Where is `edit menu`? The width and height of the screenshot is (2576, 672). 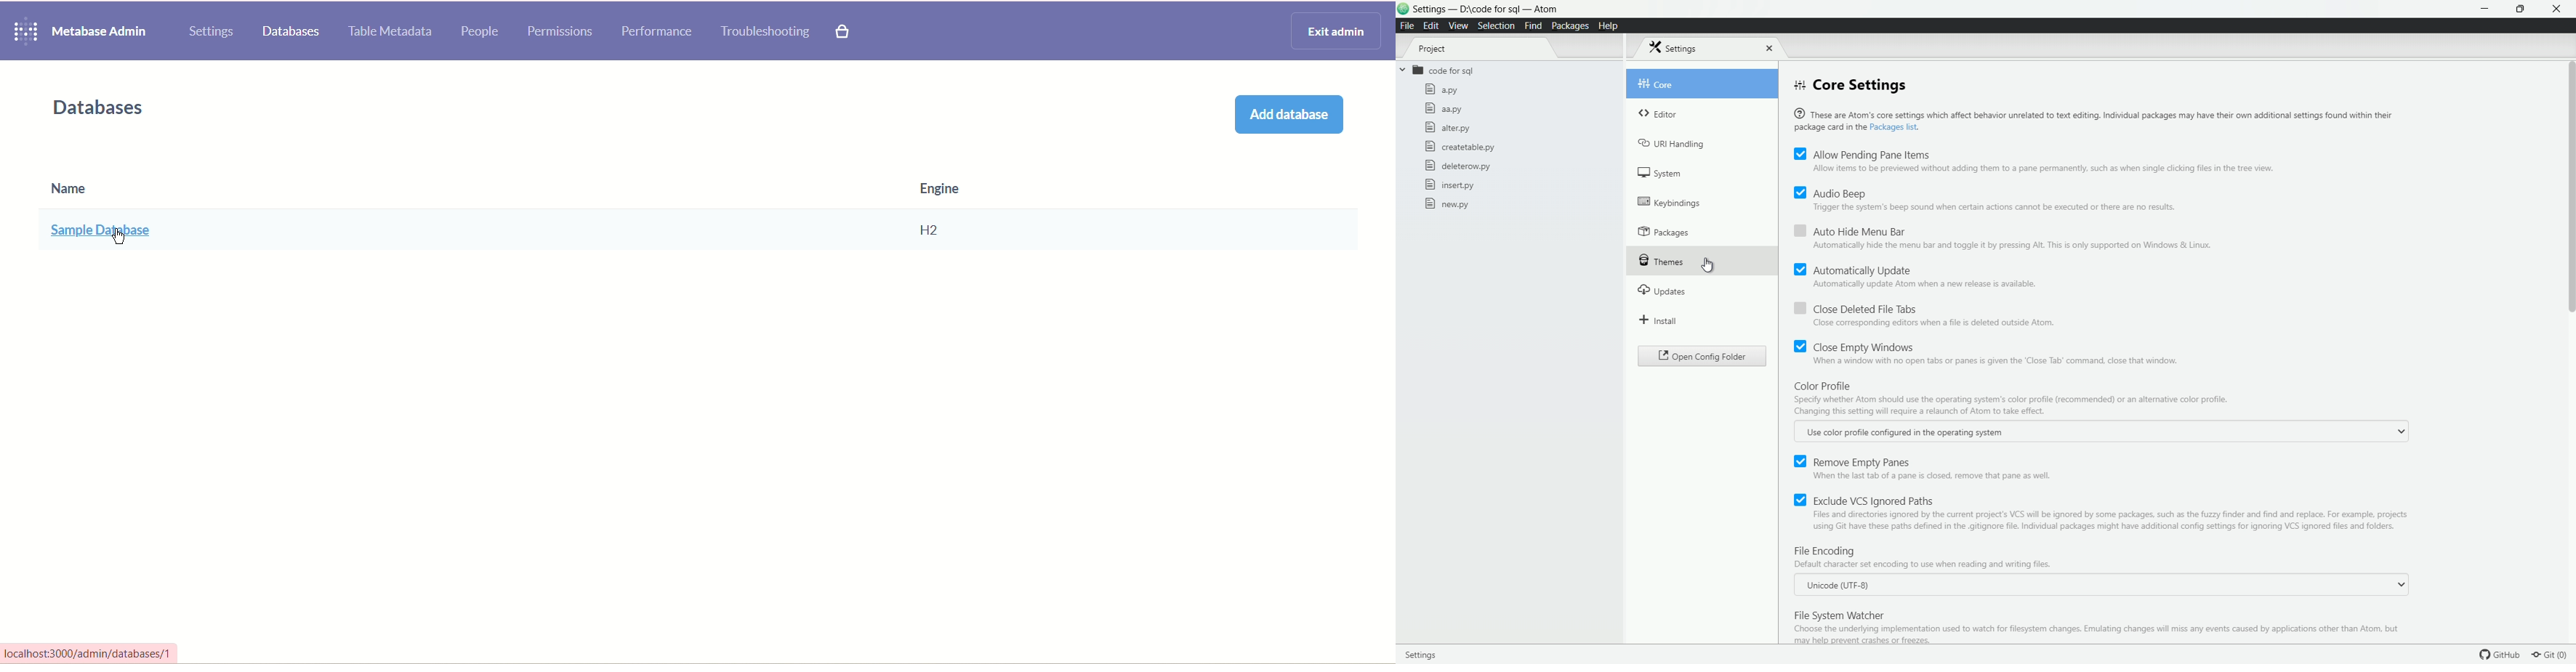
edit menu is located at coordinates (1431, 26).